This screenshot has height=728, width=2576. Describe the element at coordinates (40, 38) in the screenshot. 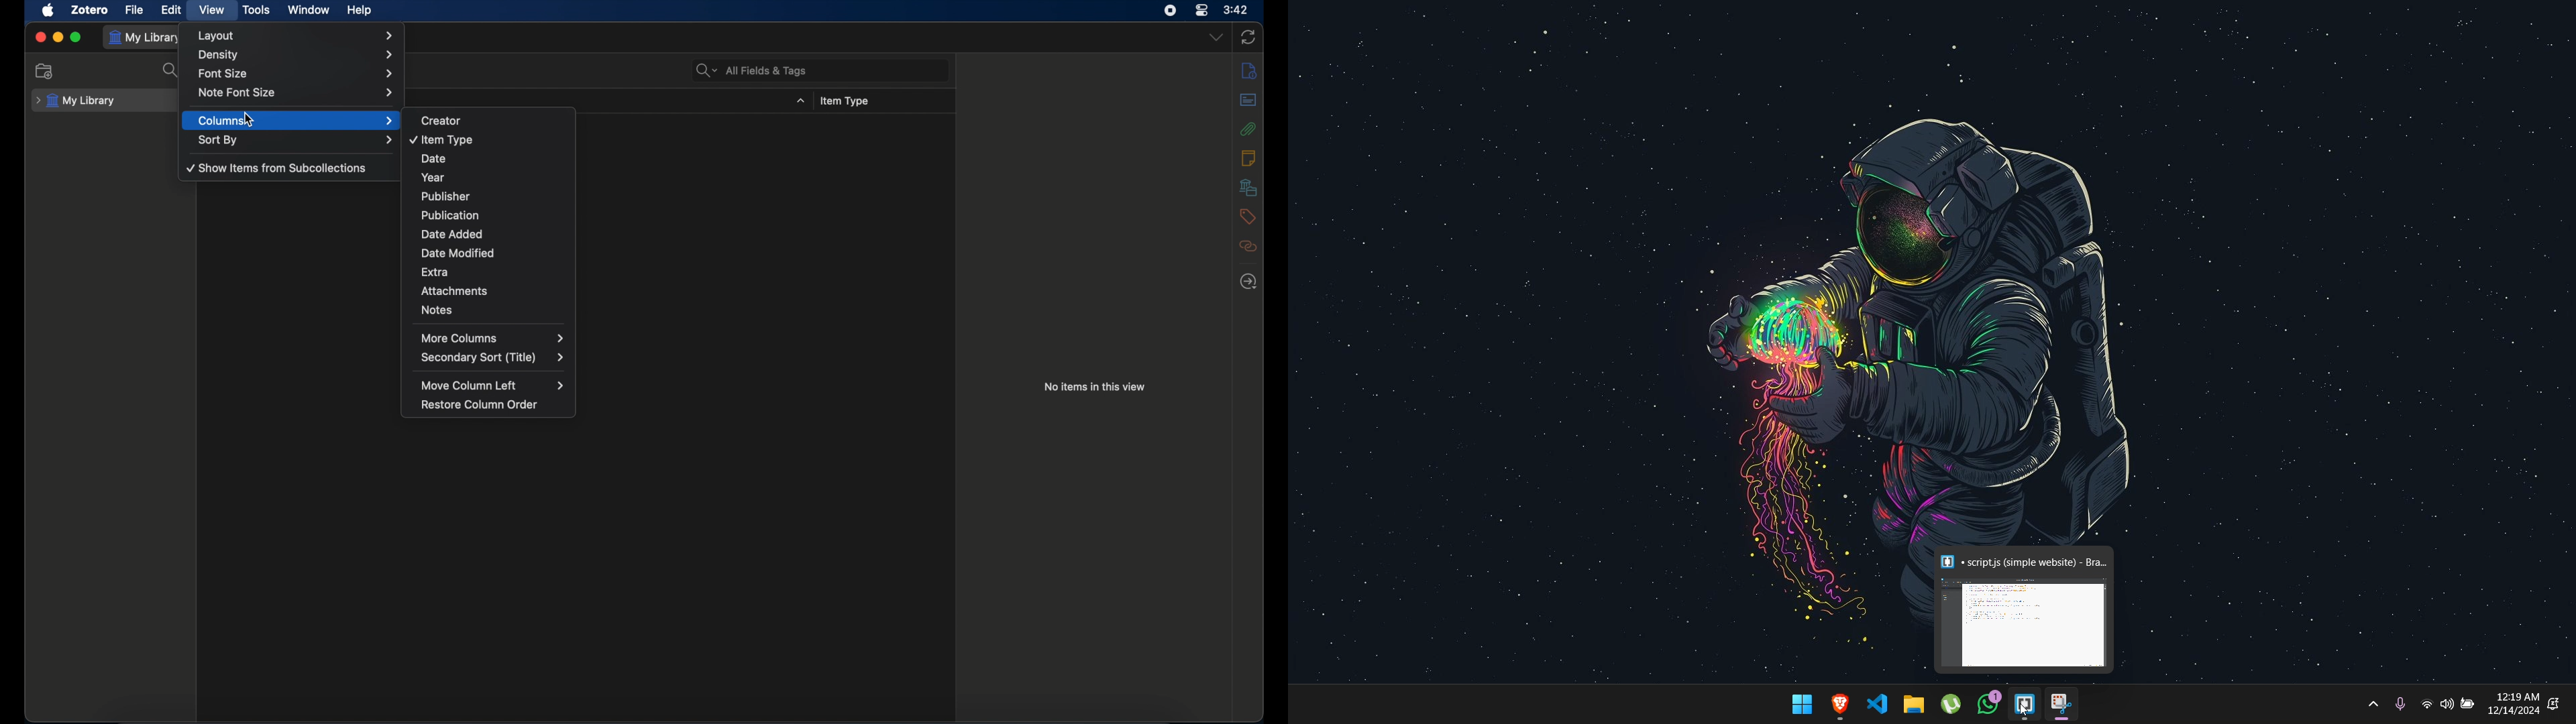

I see `close` at that location.